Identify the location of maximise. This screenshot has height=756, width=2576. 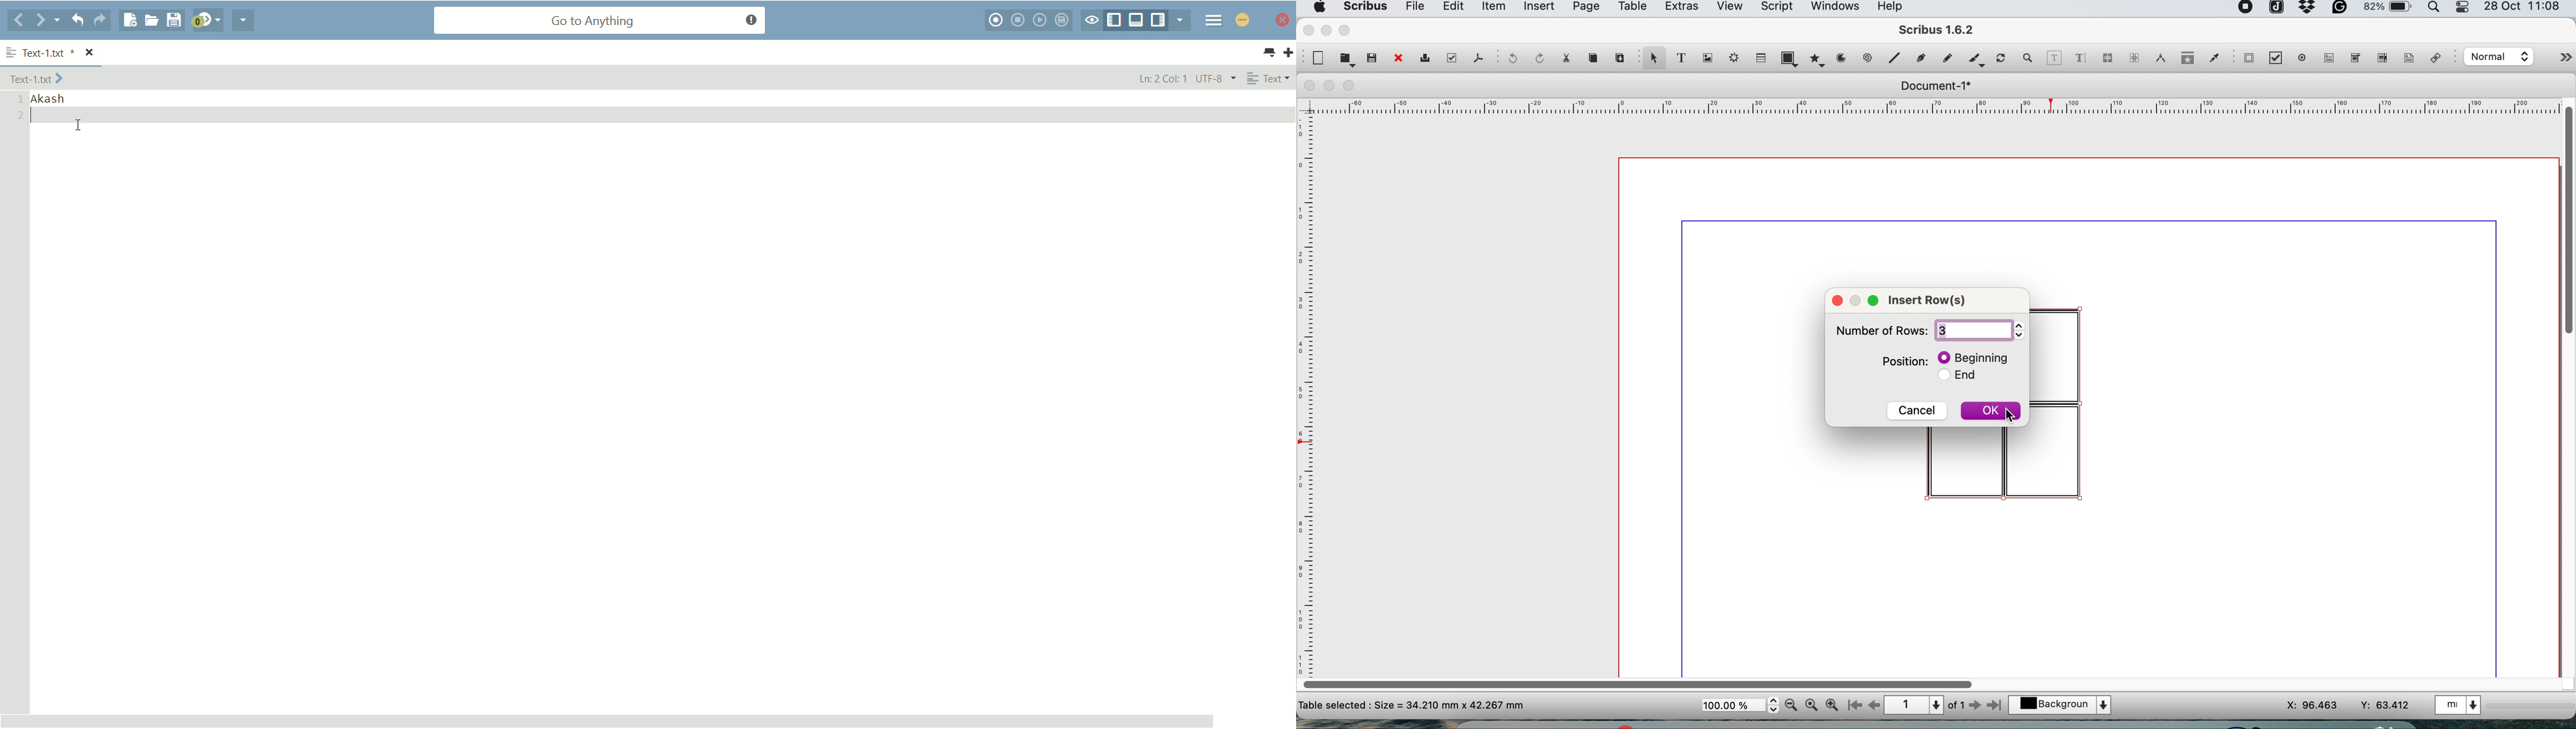
(1347, 30).